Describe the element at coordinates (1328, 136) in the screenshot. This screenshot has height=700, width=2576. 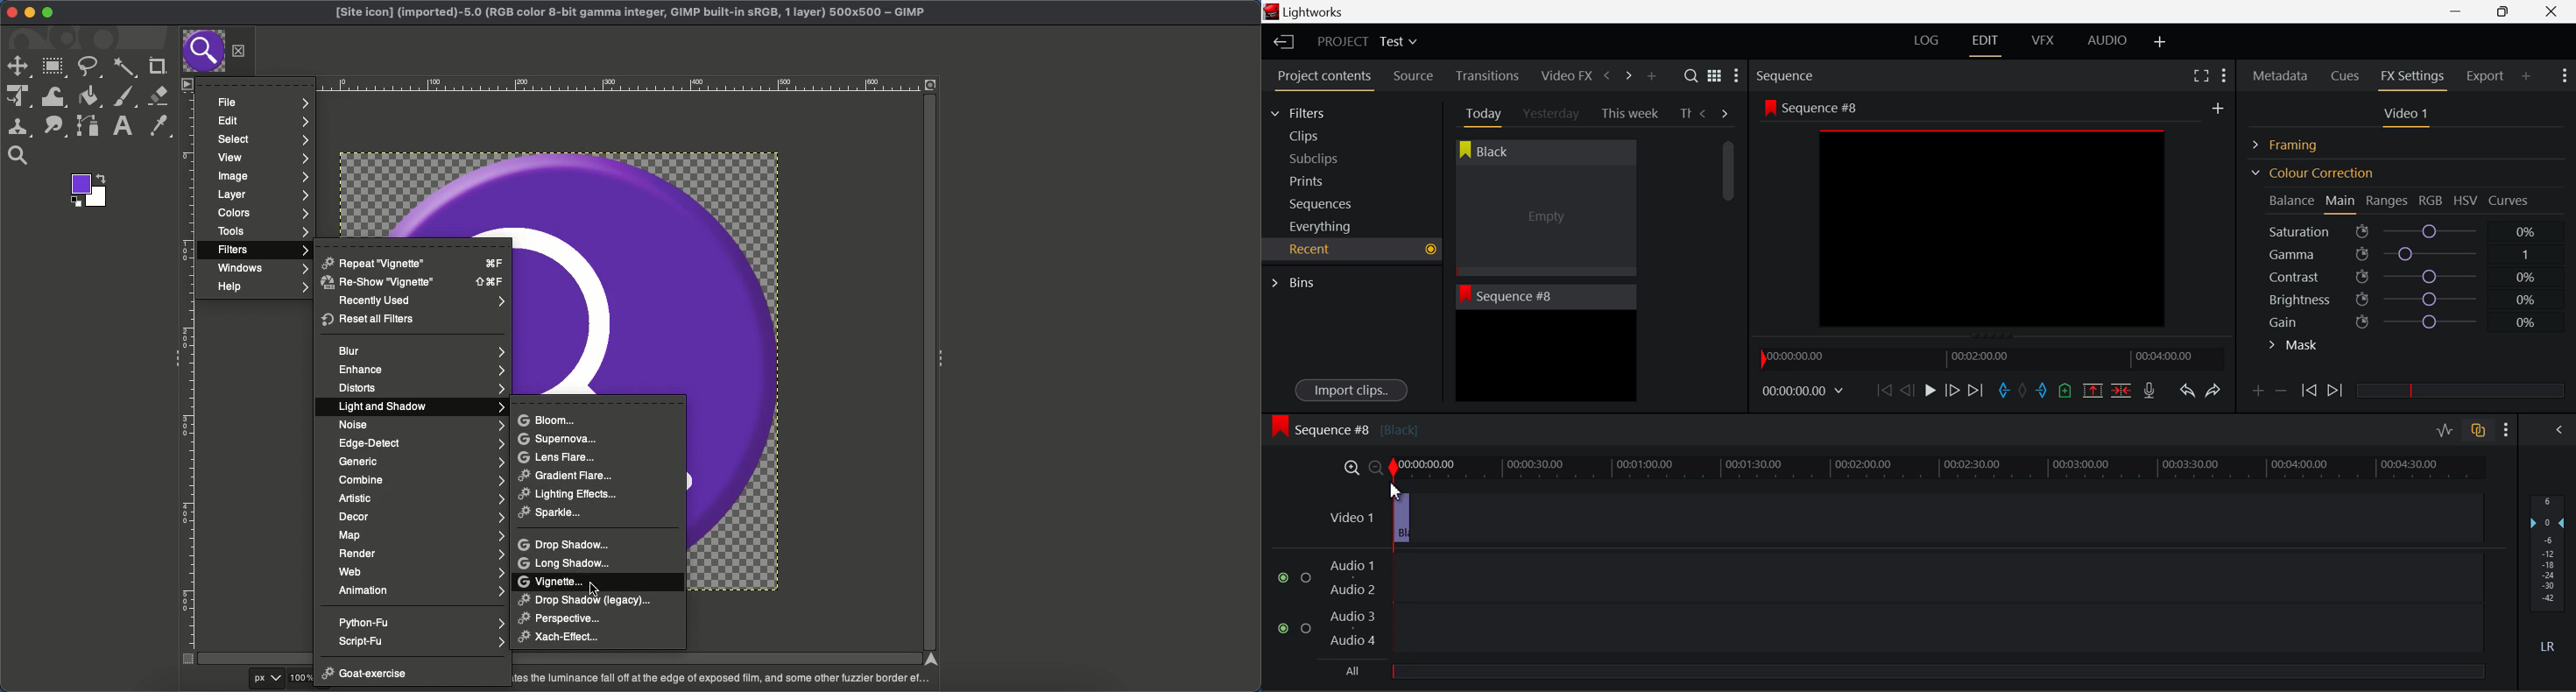
I see `Clips` at that location.